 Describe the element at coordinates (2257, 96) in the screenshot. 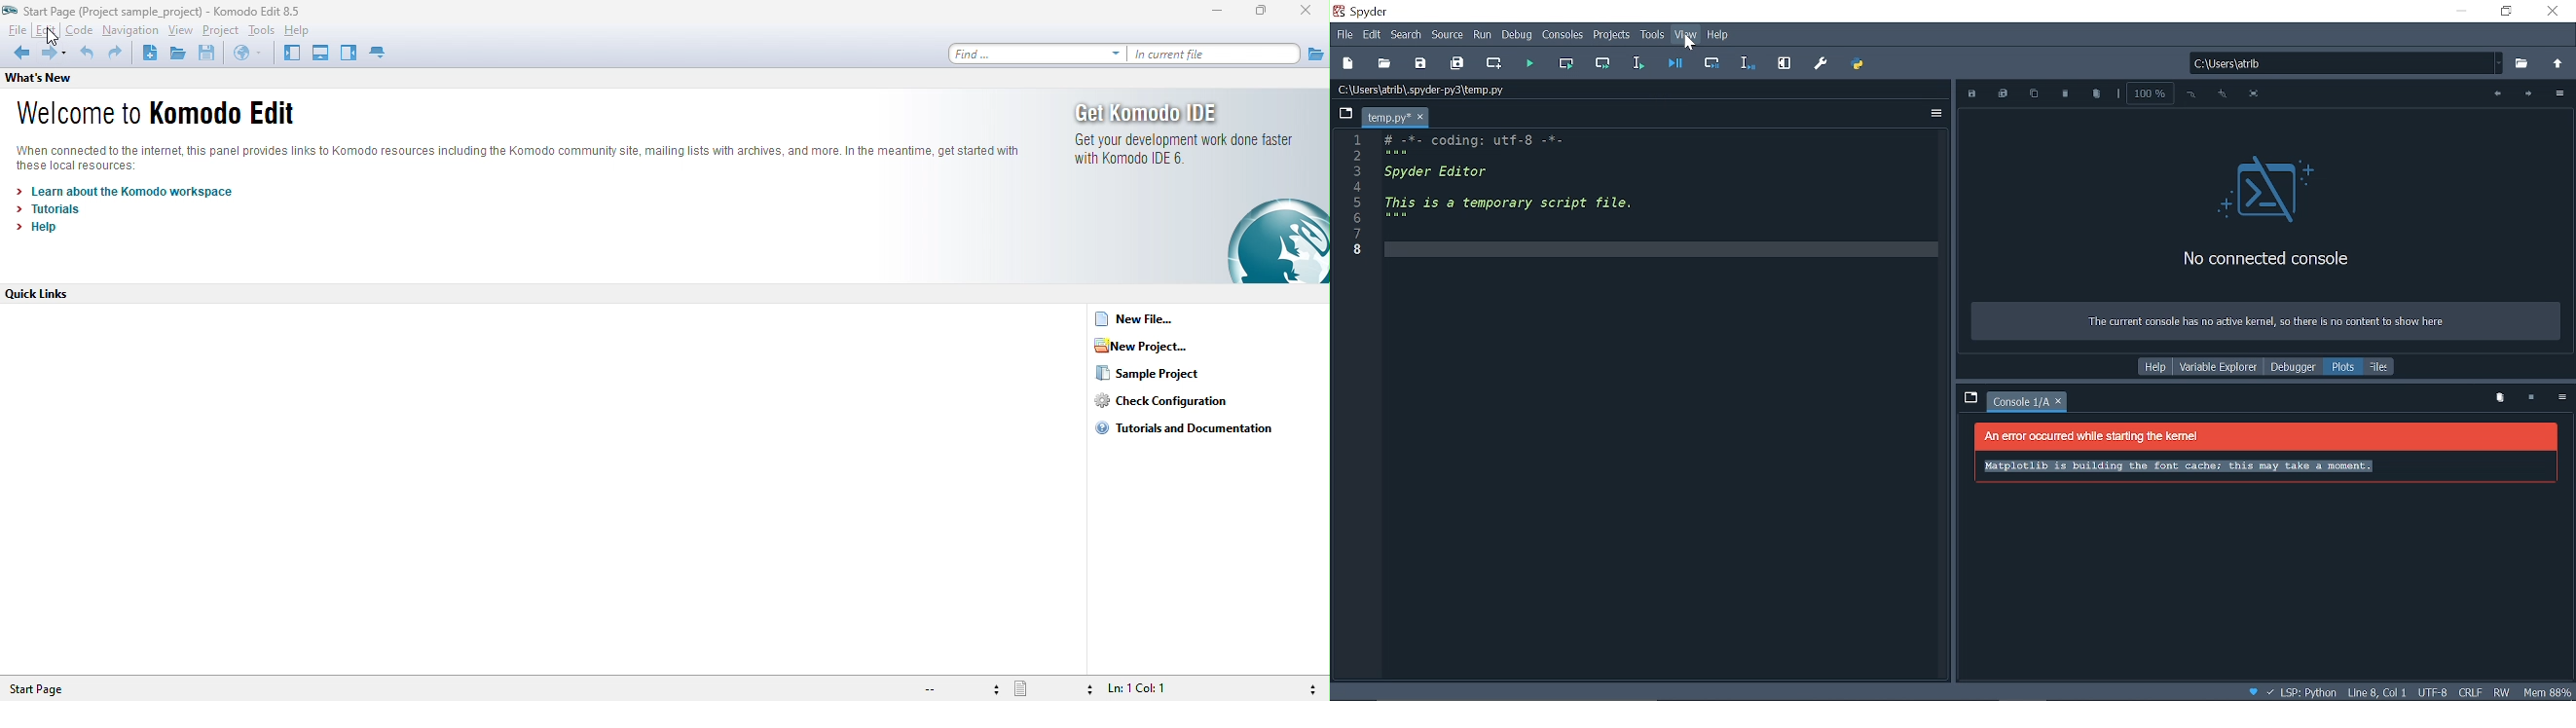

I see `Fit to width` at that location.